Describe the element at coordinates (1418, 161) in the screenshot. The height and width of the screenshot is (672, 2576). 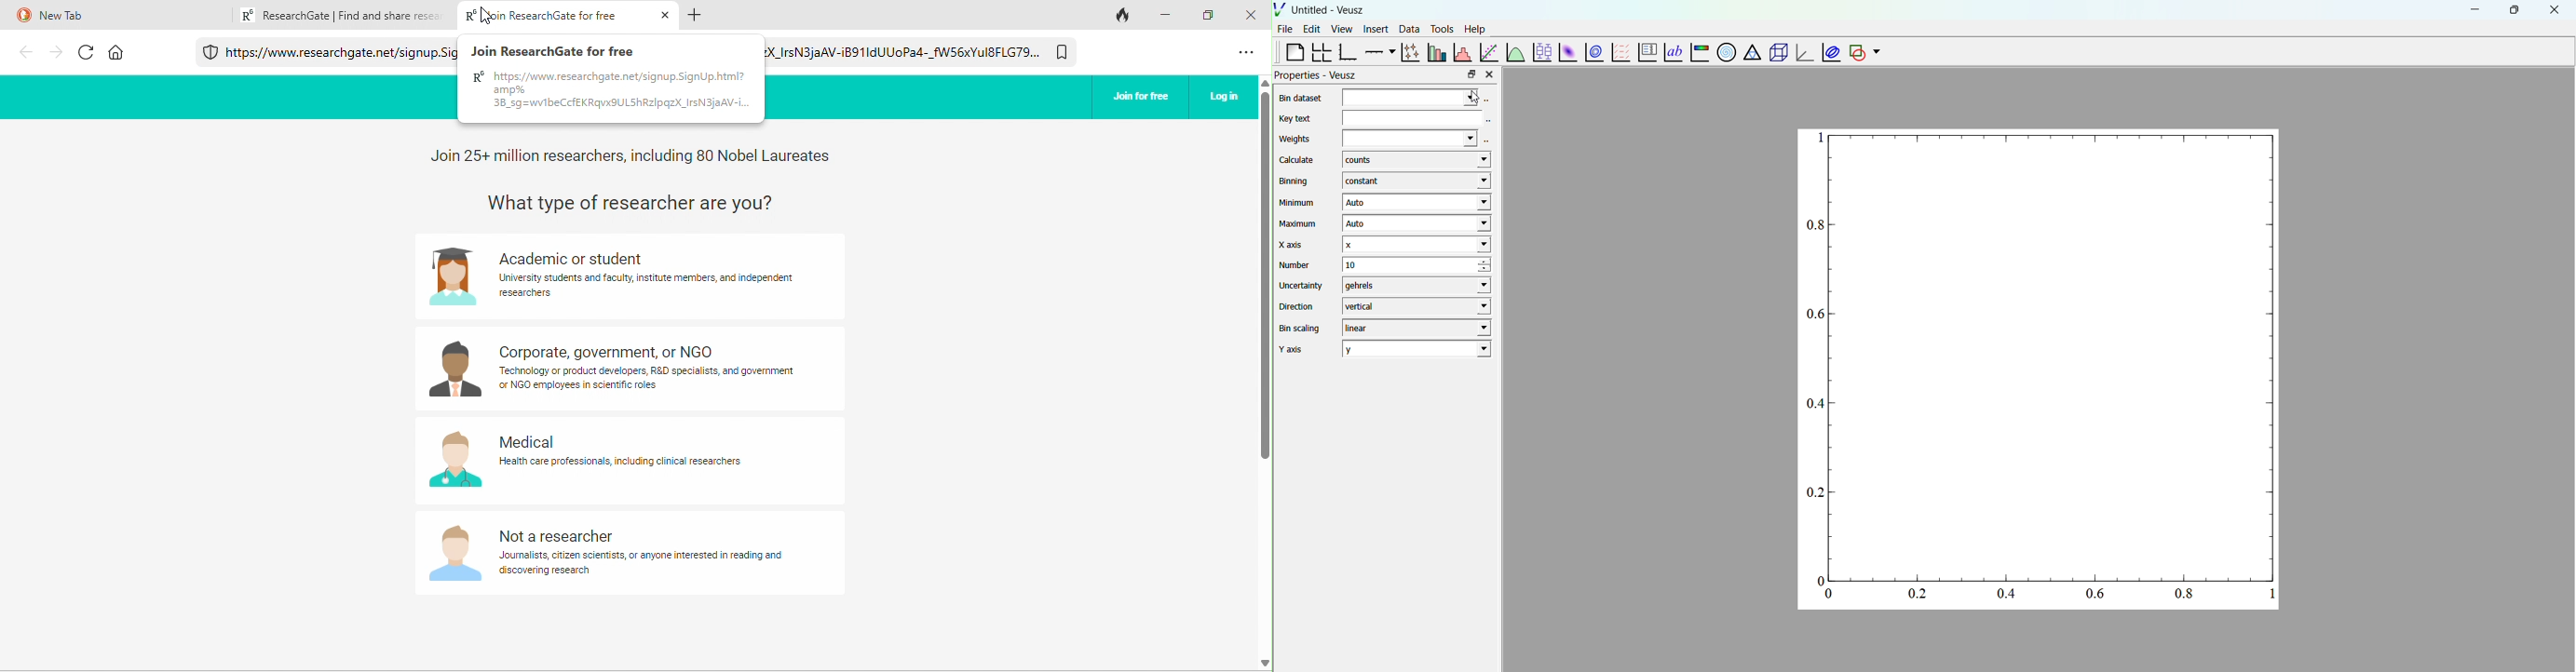
I see `counts` at that location.